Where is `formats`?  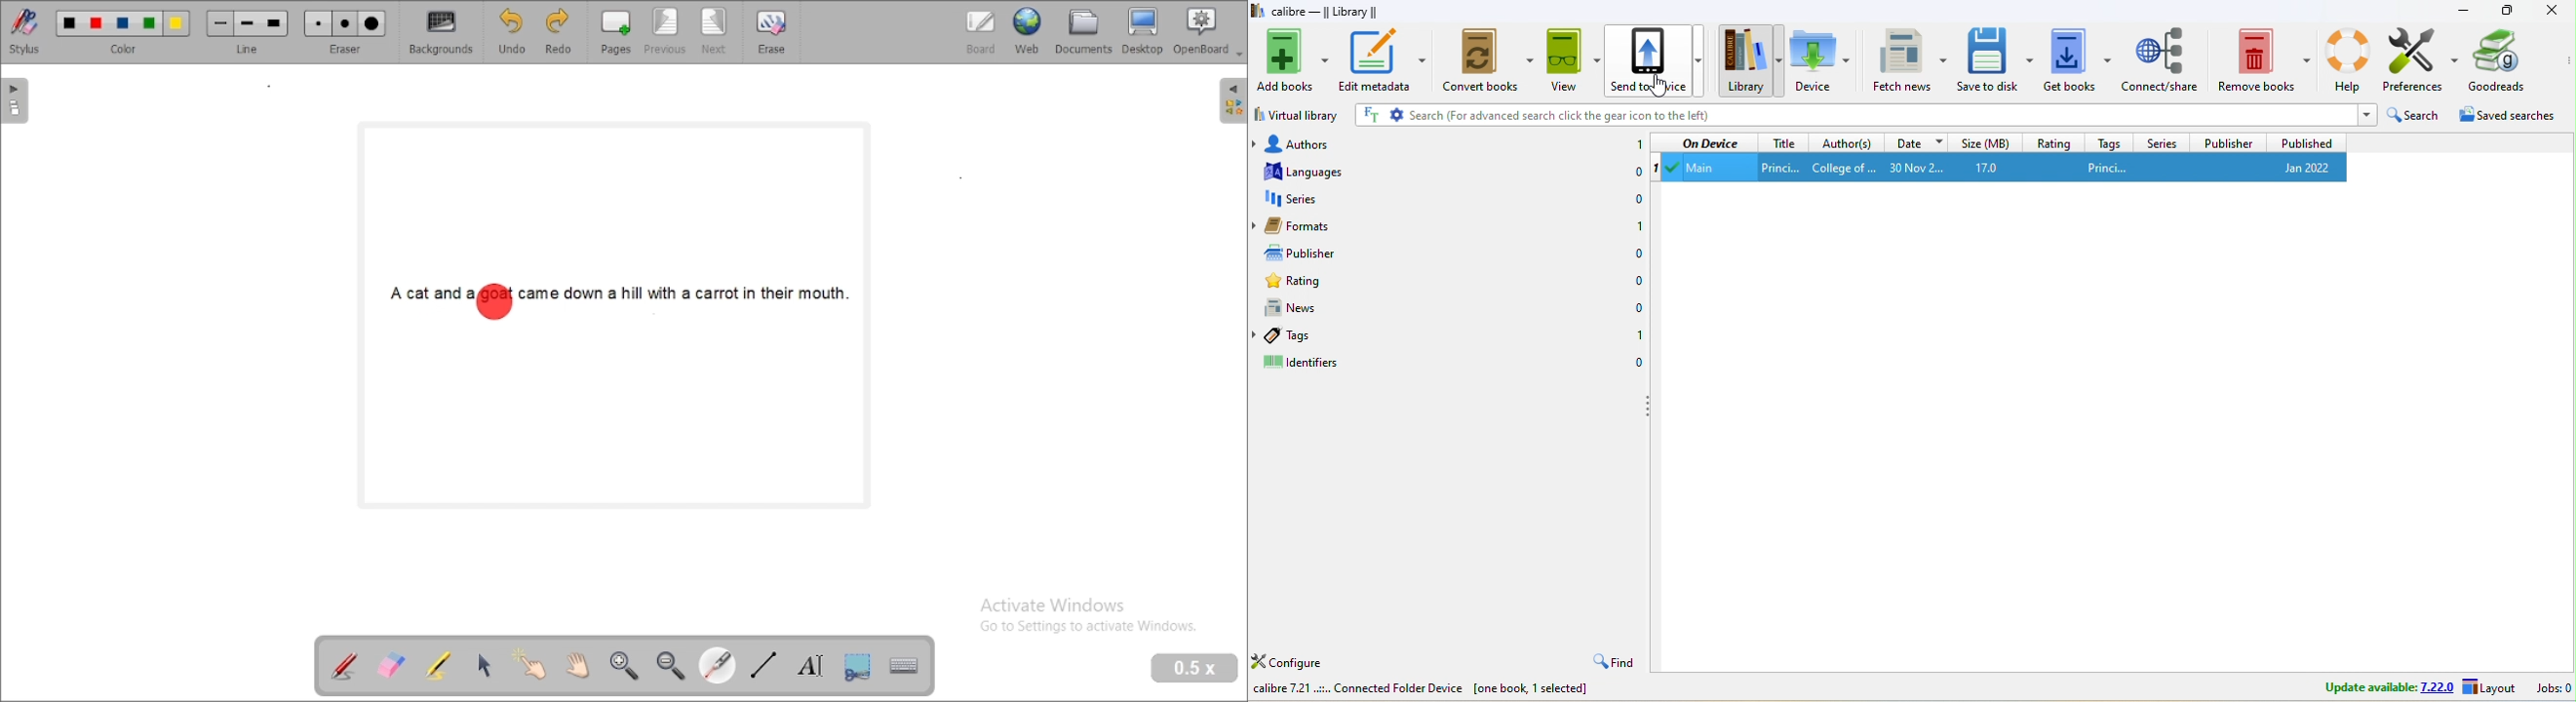
formats is located at coordinates (1407, 227).